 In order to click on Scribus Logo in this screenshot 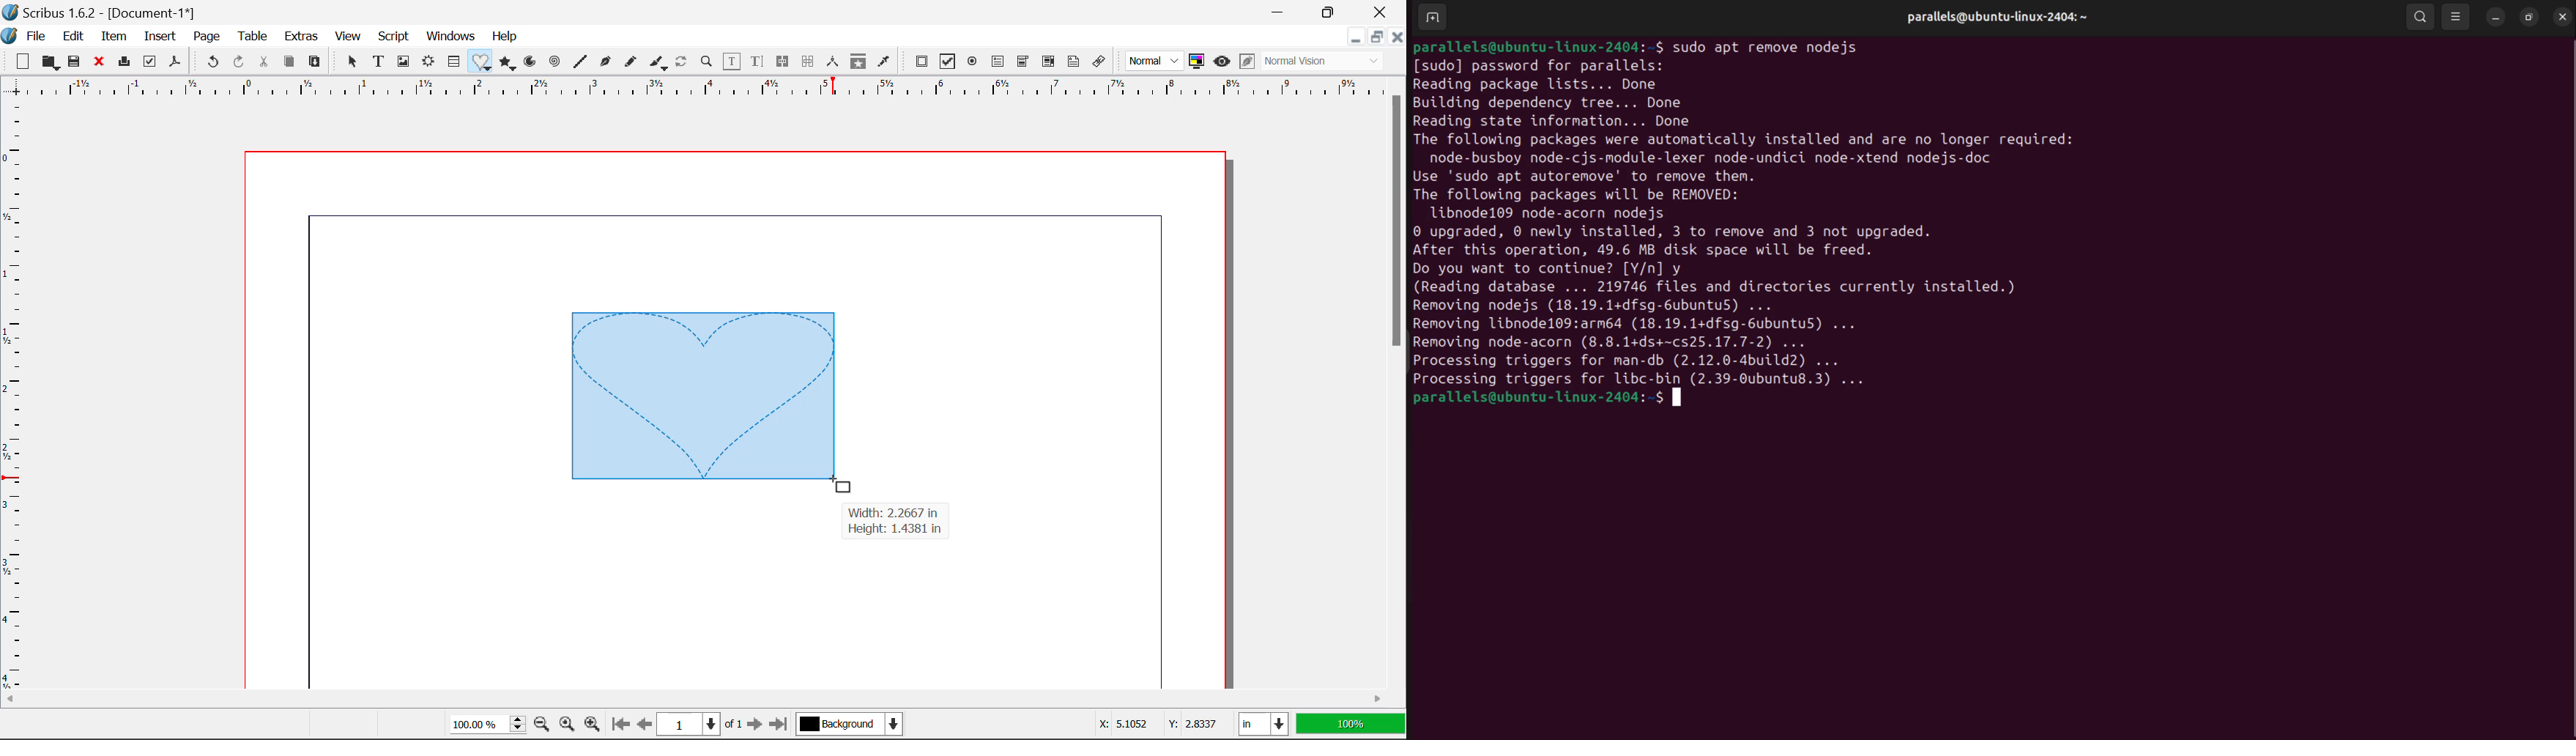, I will do `click(9, 37)`.